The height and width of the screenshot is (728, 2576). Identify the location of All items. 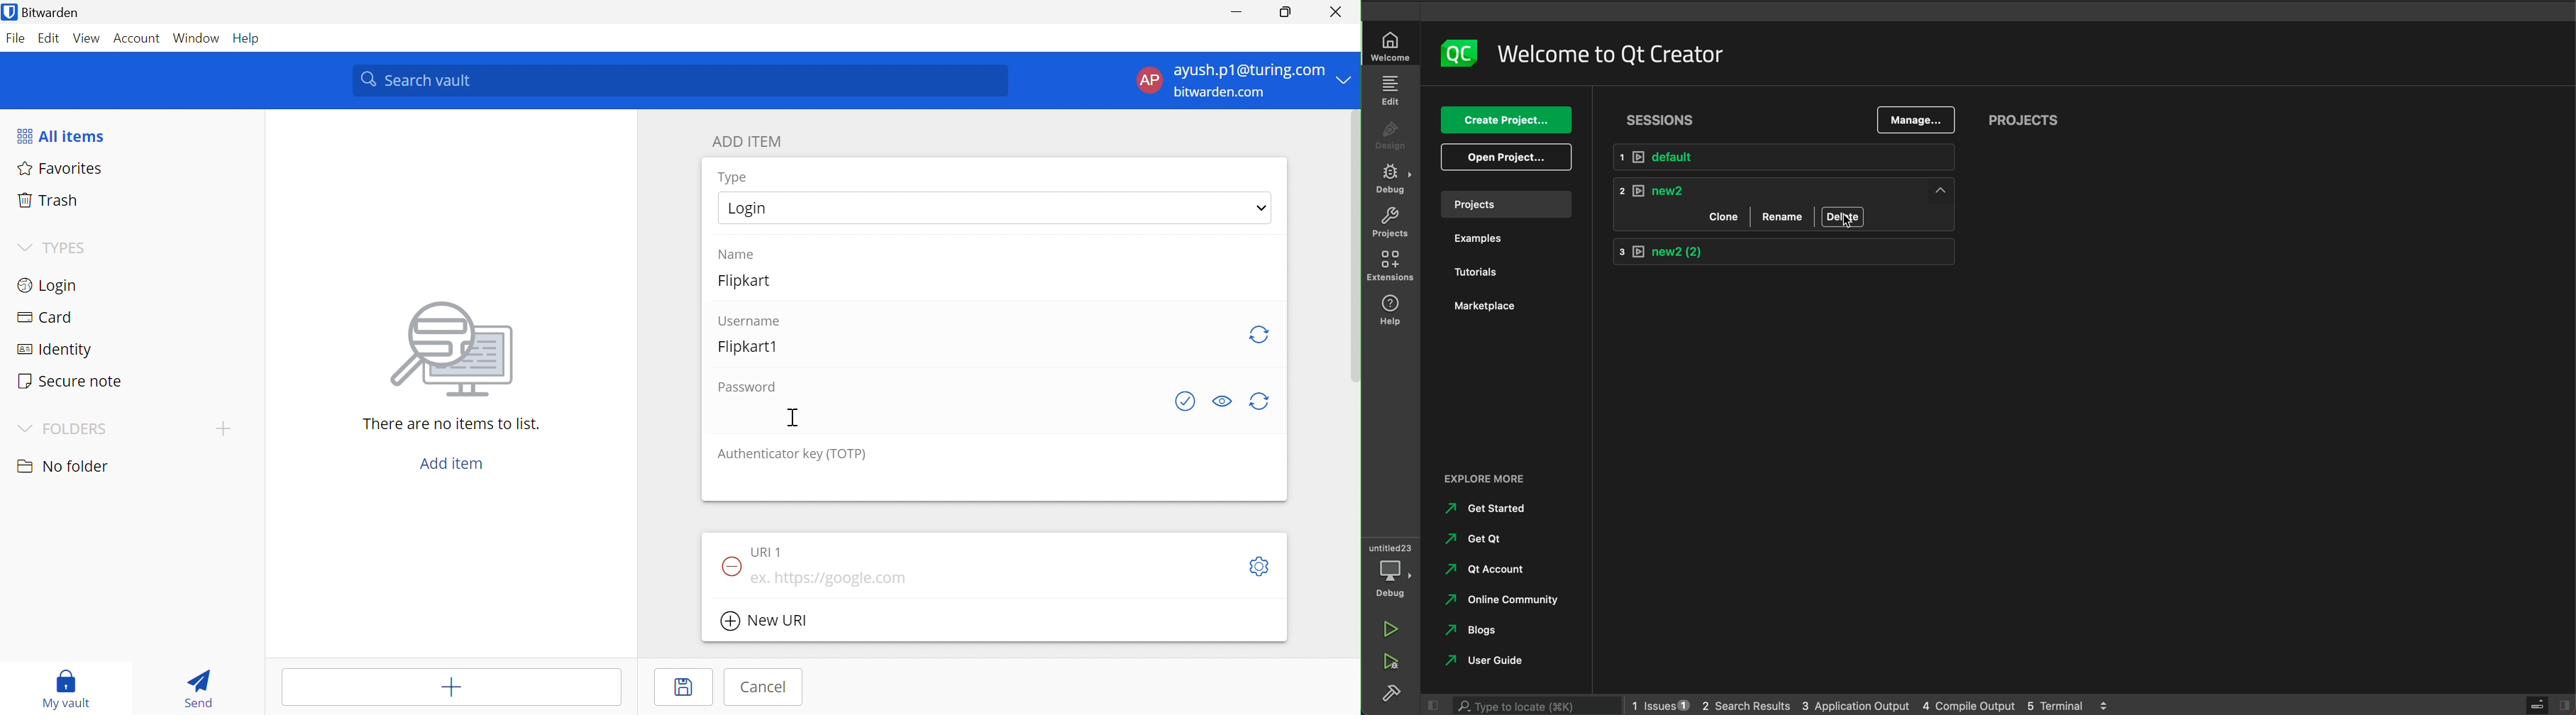
(63, 135).